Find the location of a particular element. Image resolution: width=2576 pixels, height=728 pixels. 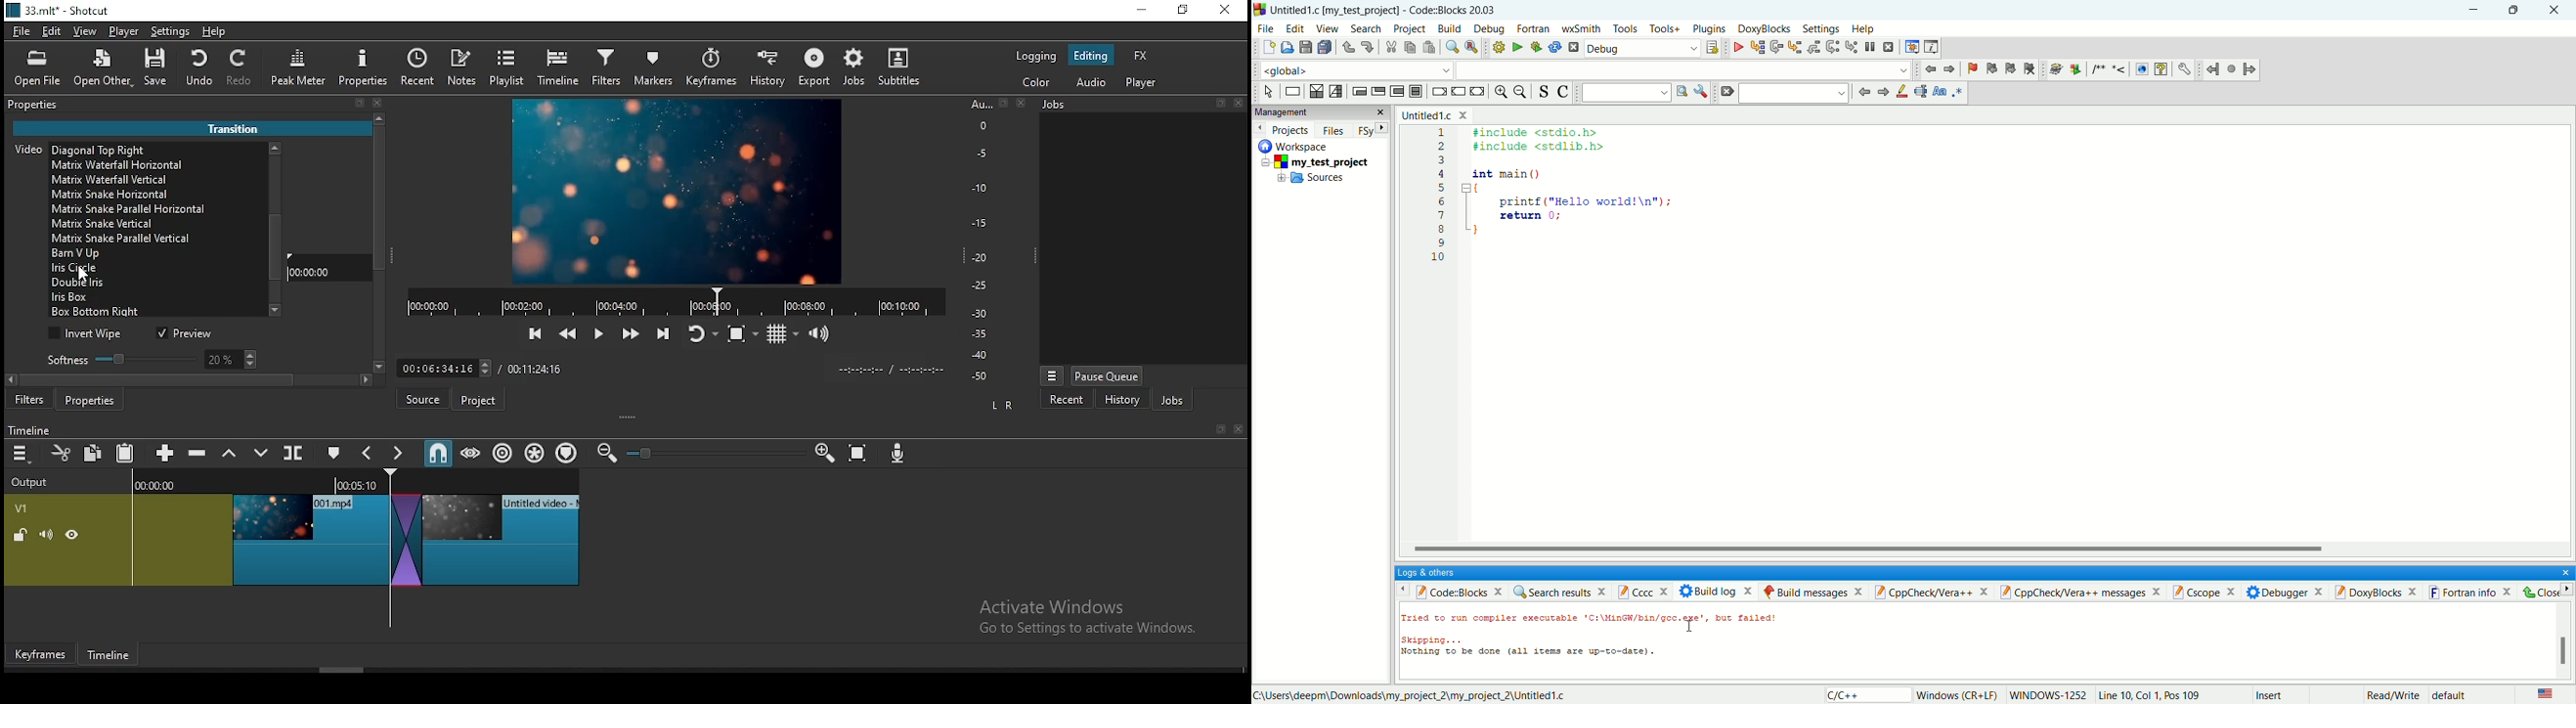

 is located at coordinates (1238, 430).